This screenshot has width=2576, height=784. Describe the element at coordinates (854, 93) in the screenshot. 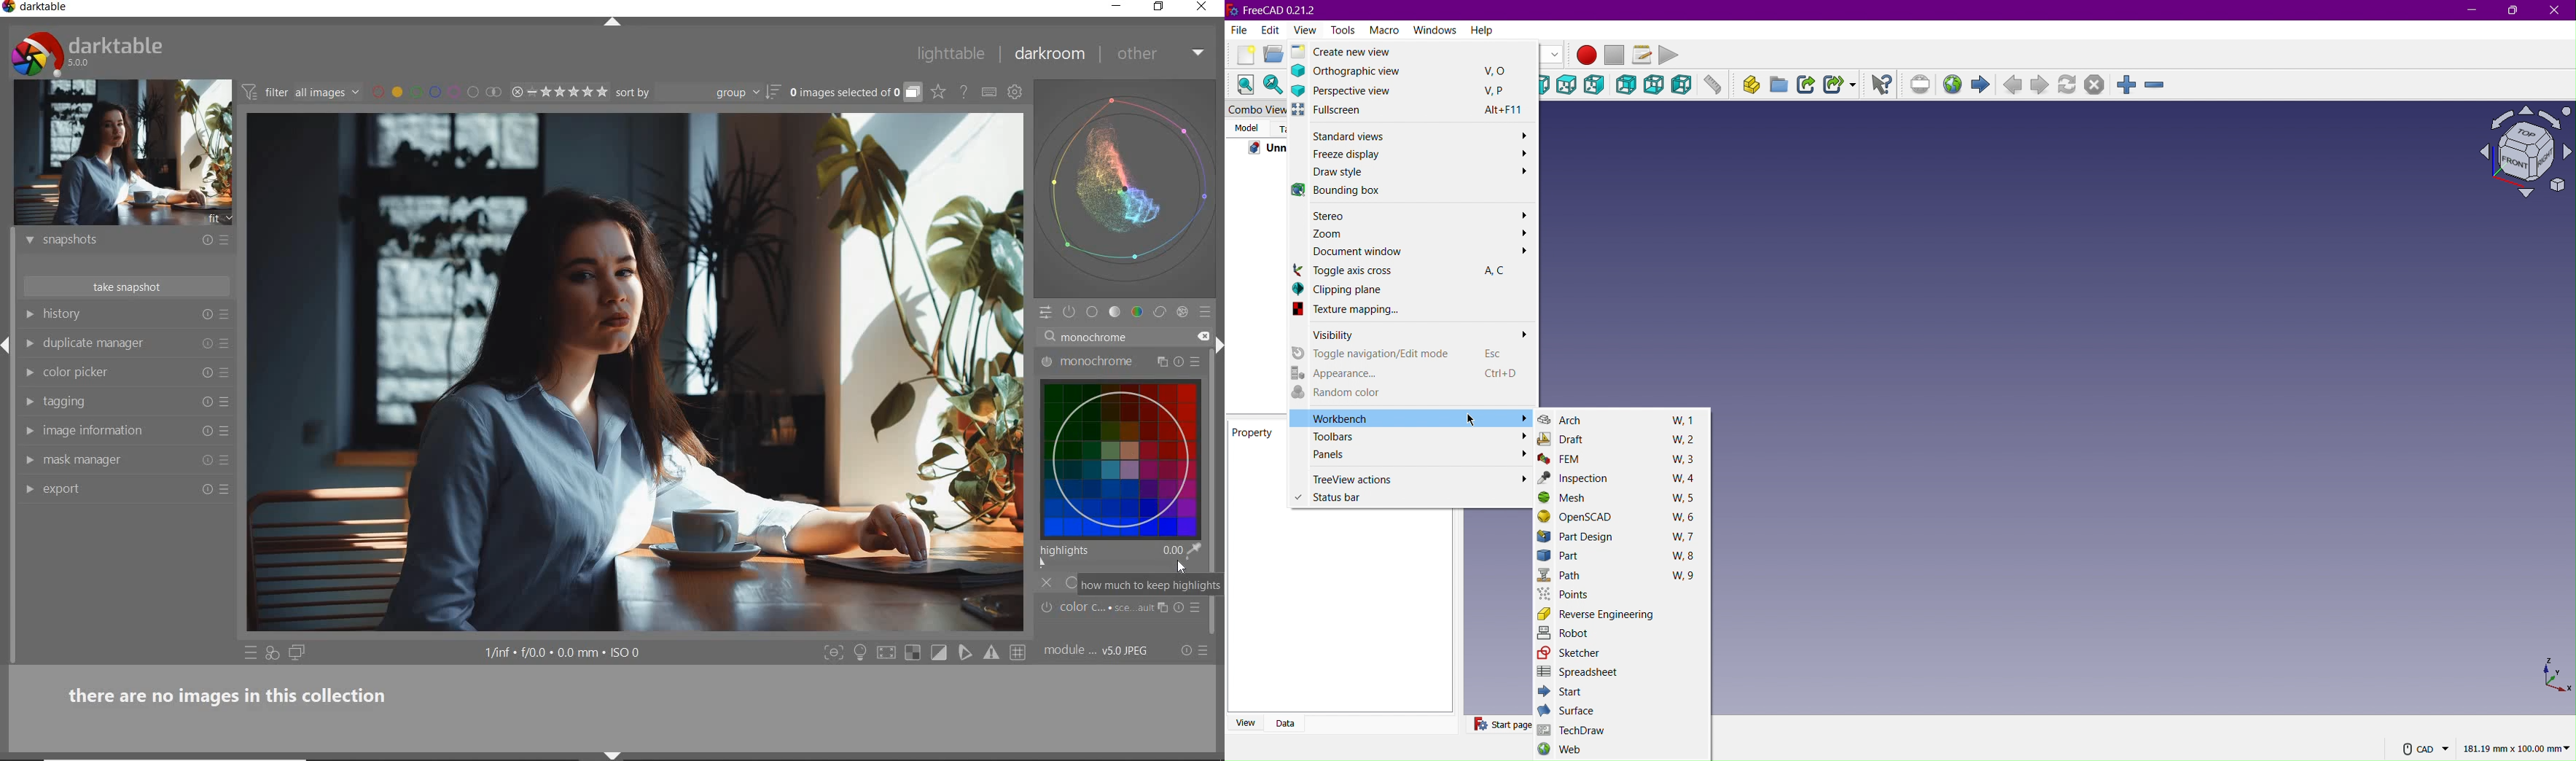

I see `expand grouped images` at that location.